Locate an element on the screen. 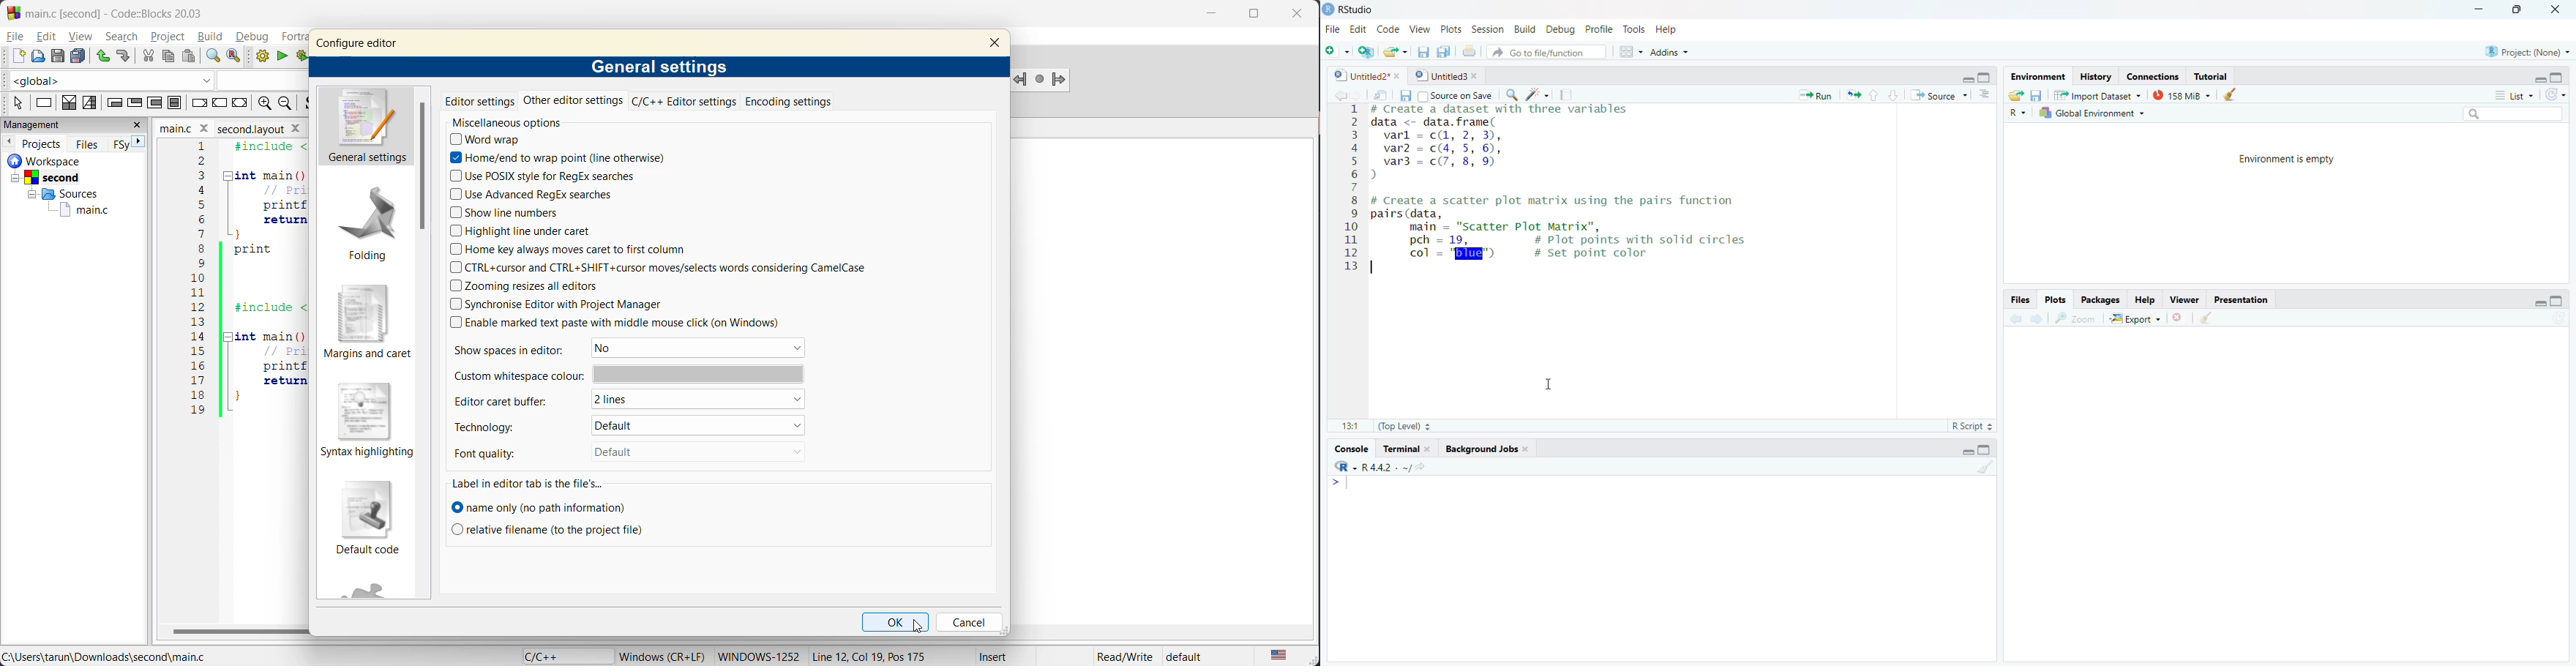 This screenshot has width=2576, height=672. Save current document is located at coordinates (1424, 50).